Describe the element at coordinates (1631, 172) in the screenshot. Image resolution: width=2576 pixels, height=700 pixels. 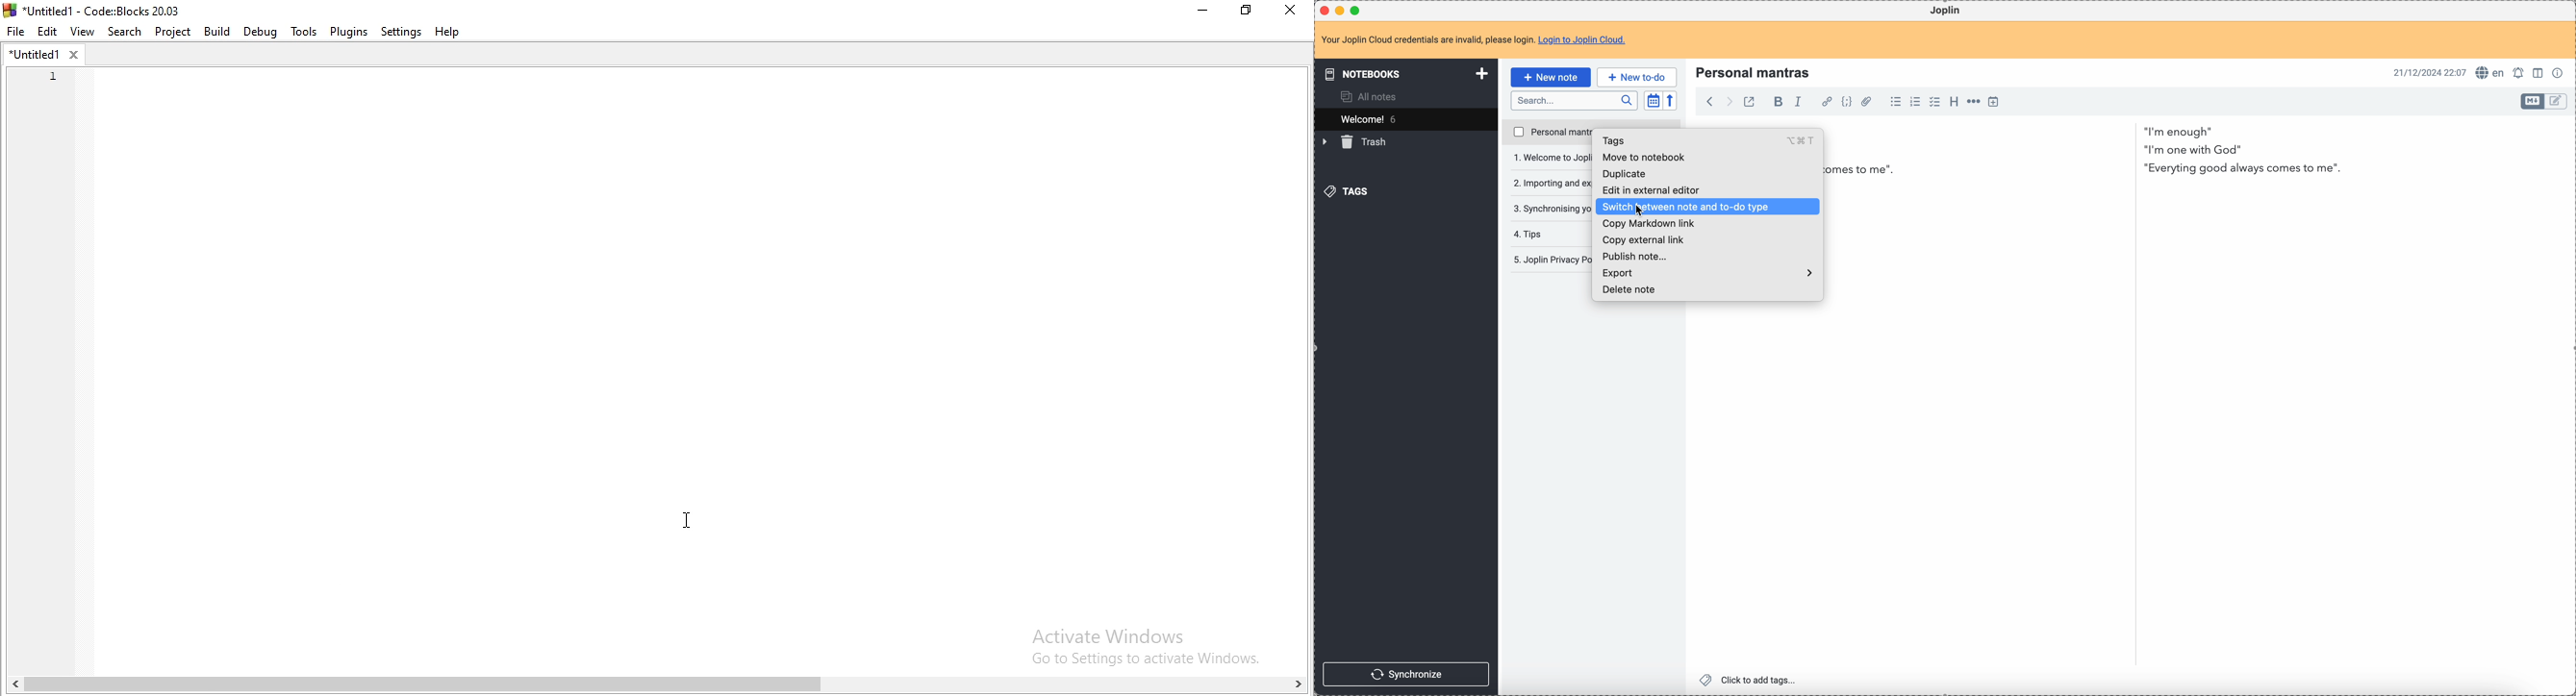
I see `duplicate` at that location.